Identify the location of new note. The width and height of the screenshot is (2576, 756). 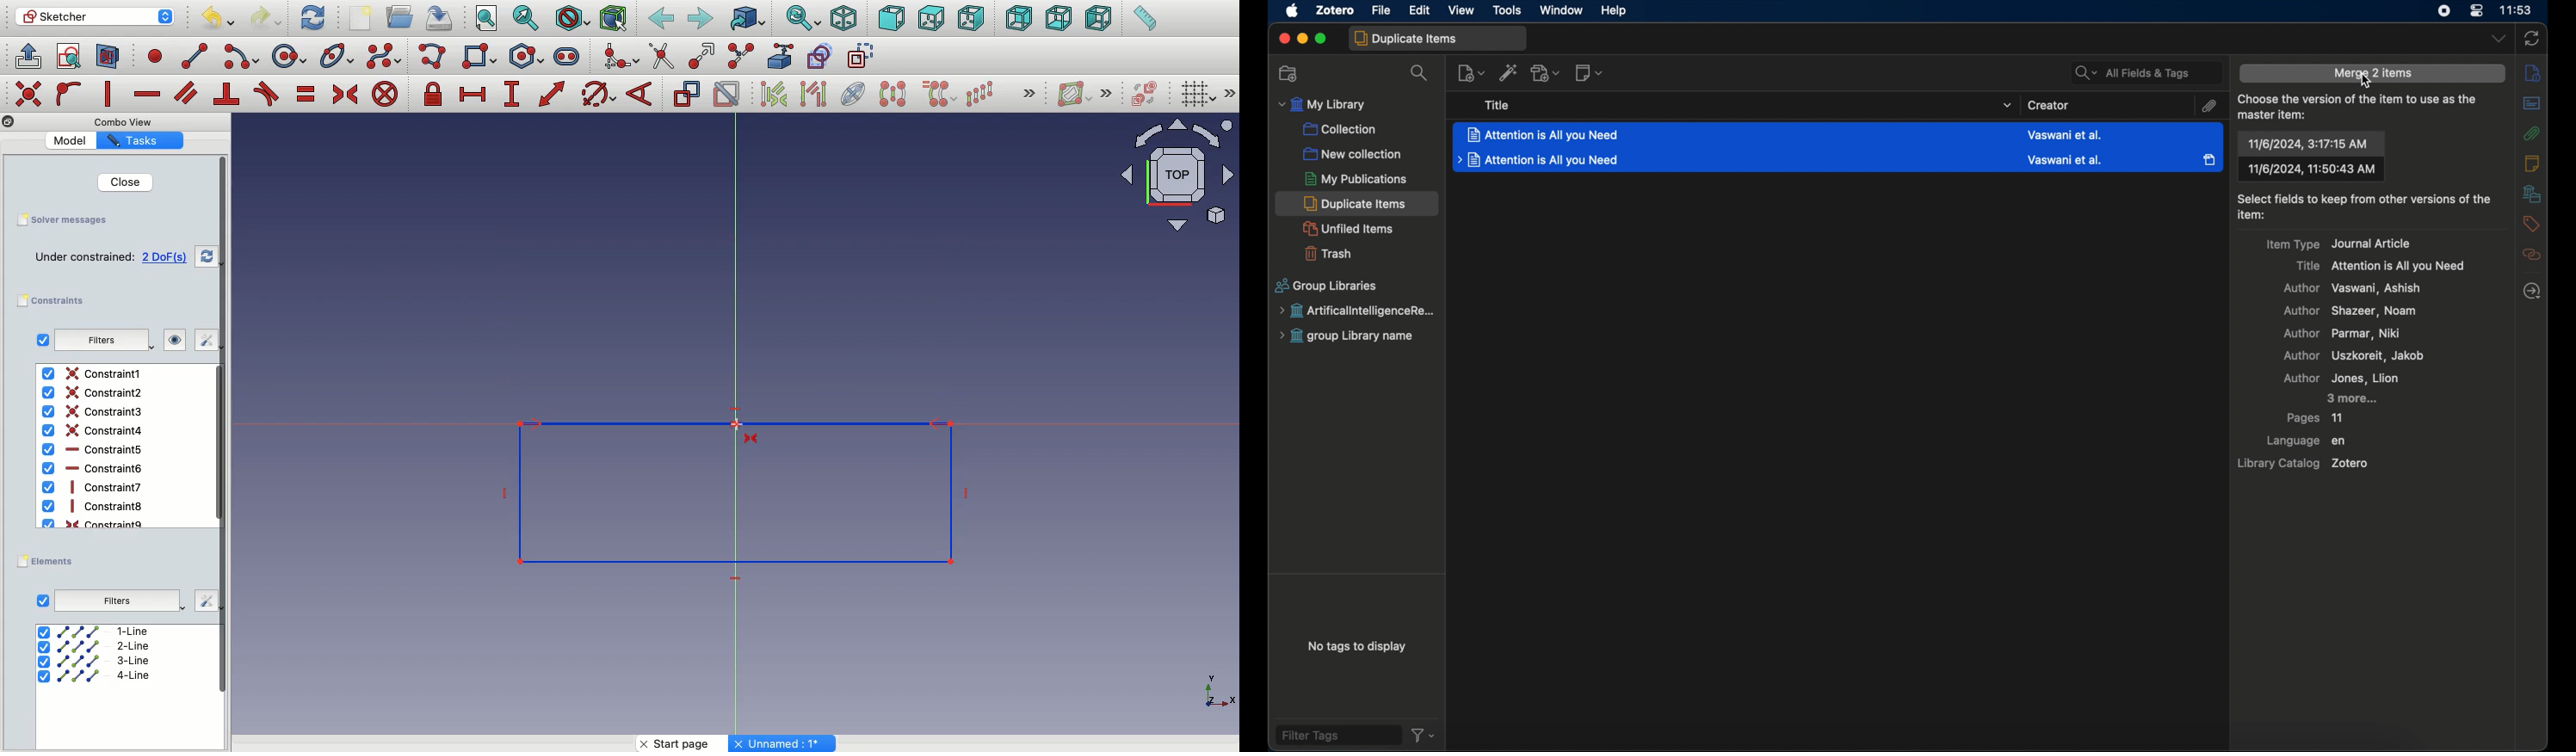
(1590, 73).